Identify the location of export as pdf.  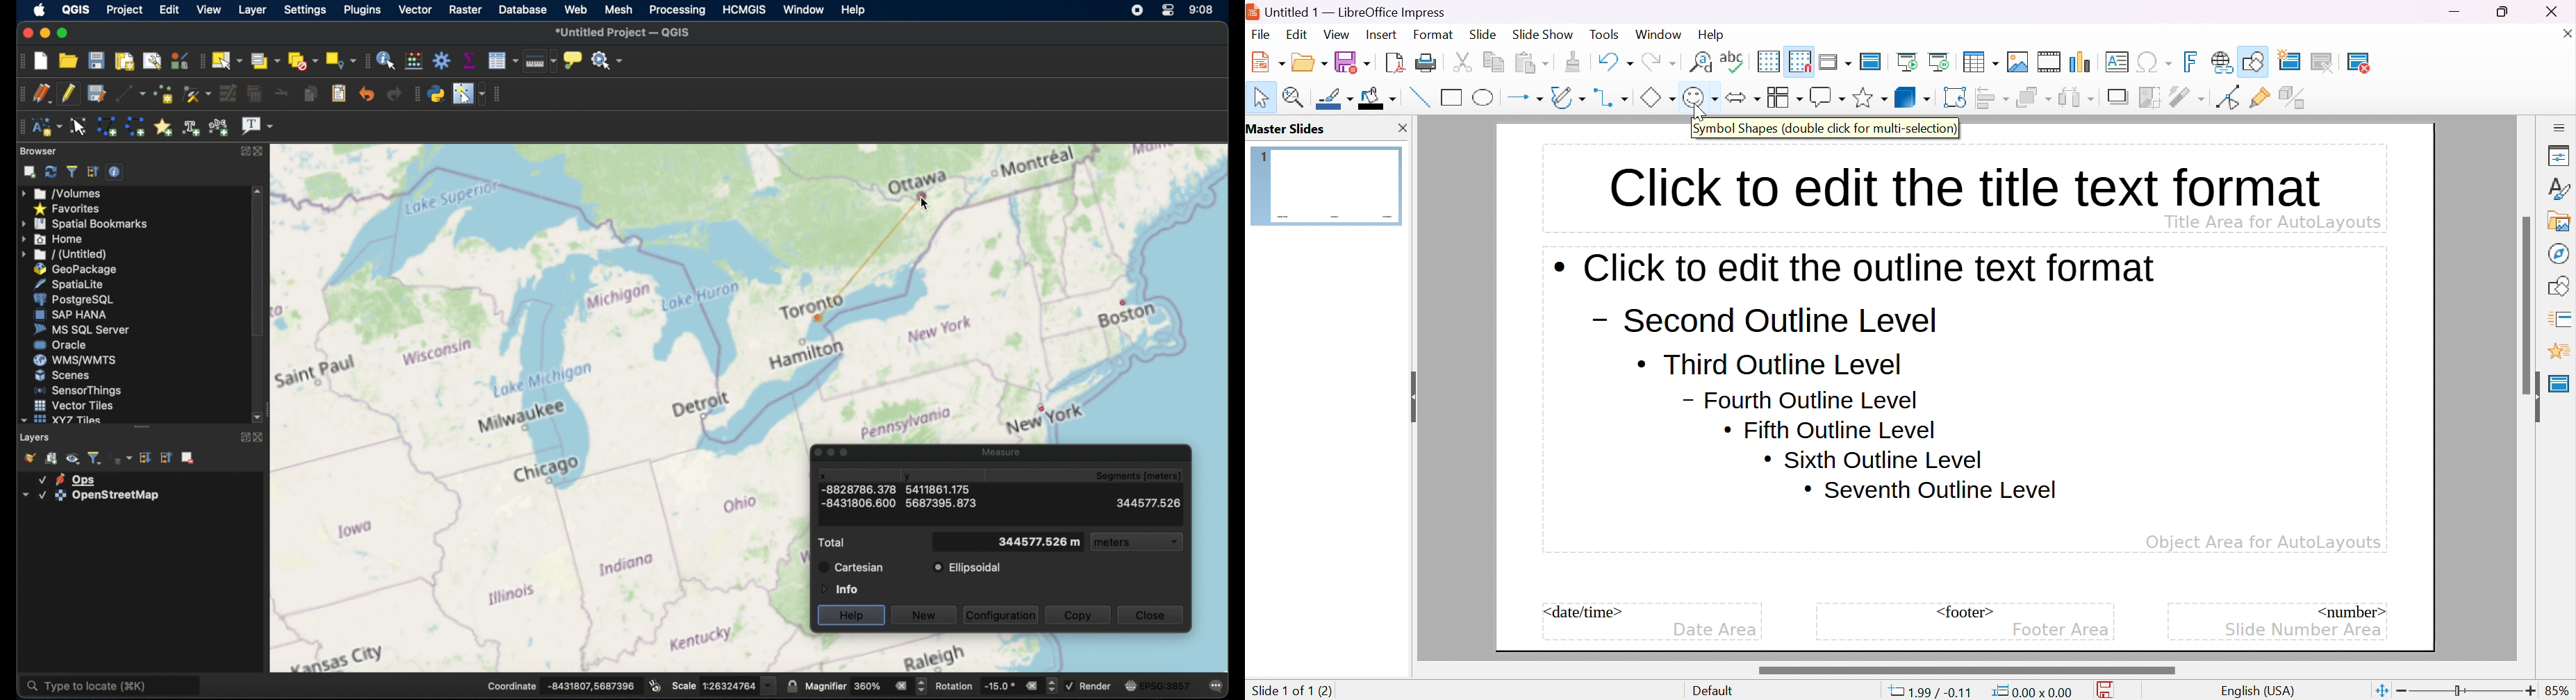
(1393, 62).